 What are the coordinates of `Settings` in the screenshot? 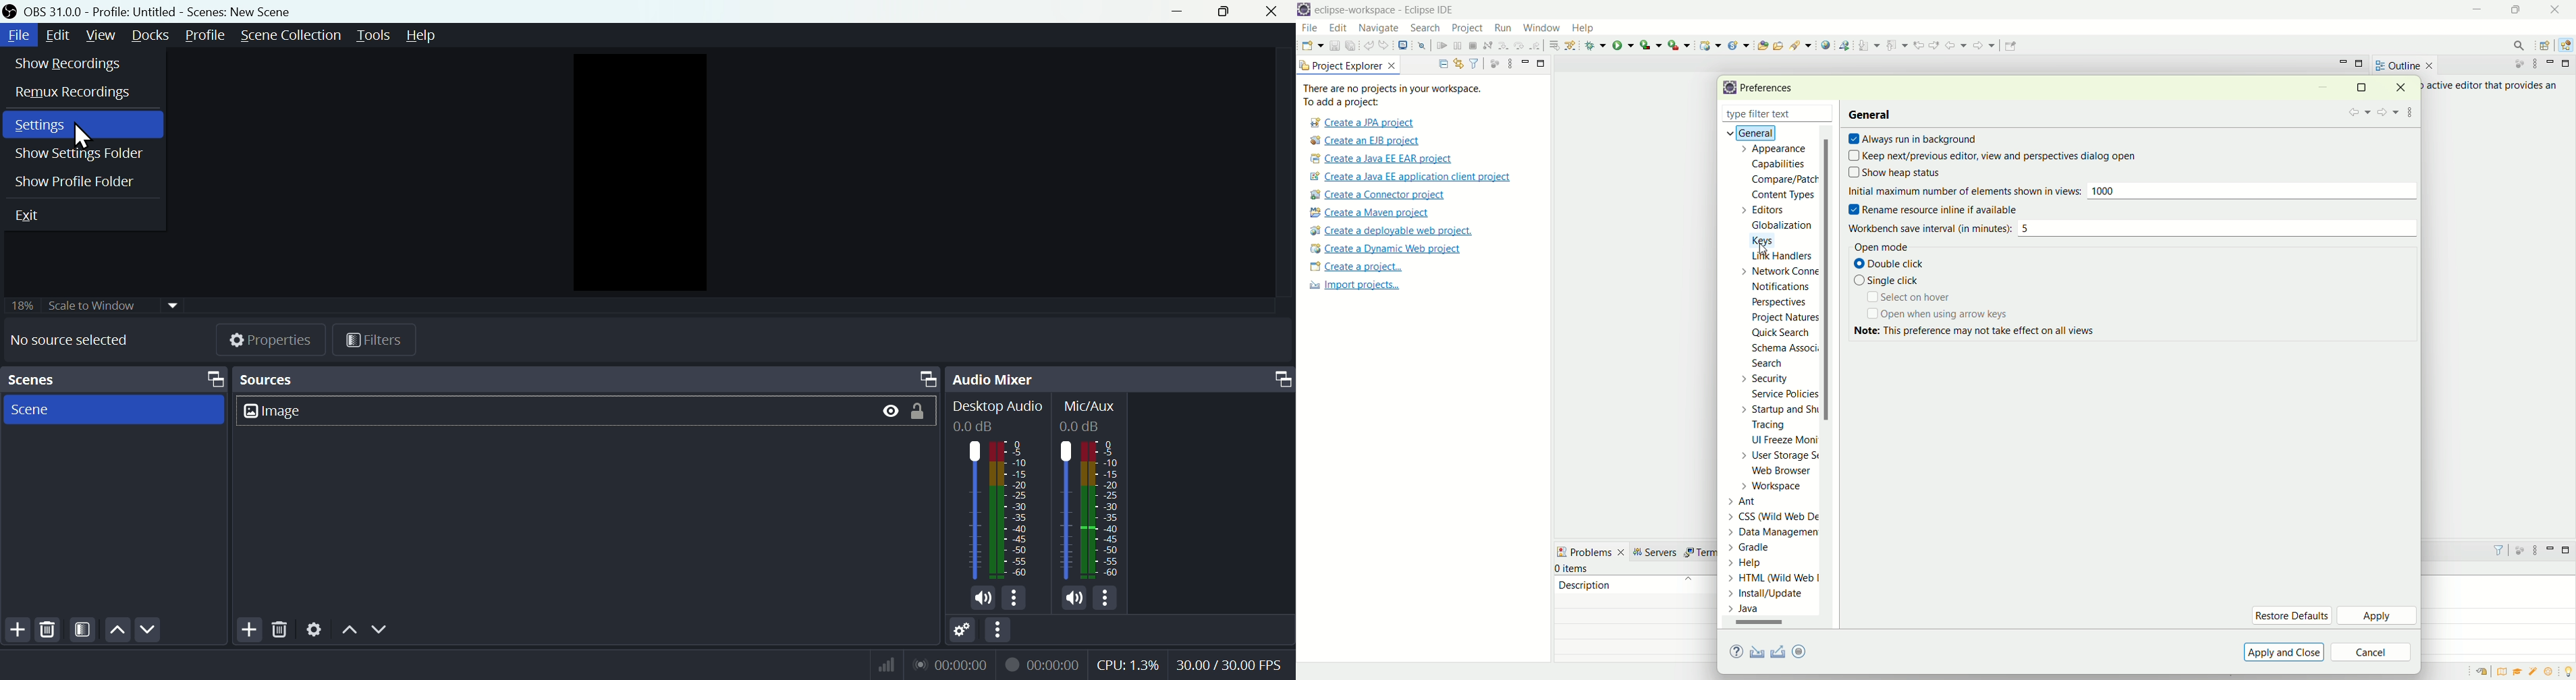 It's located at (51, 127).